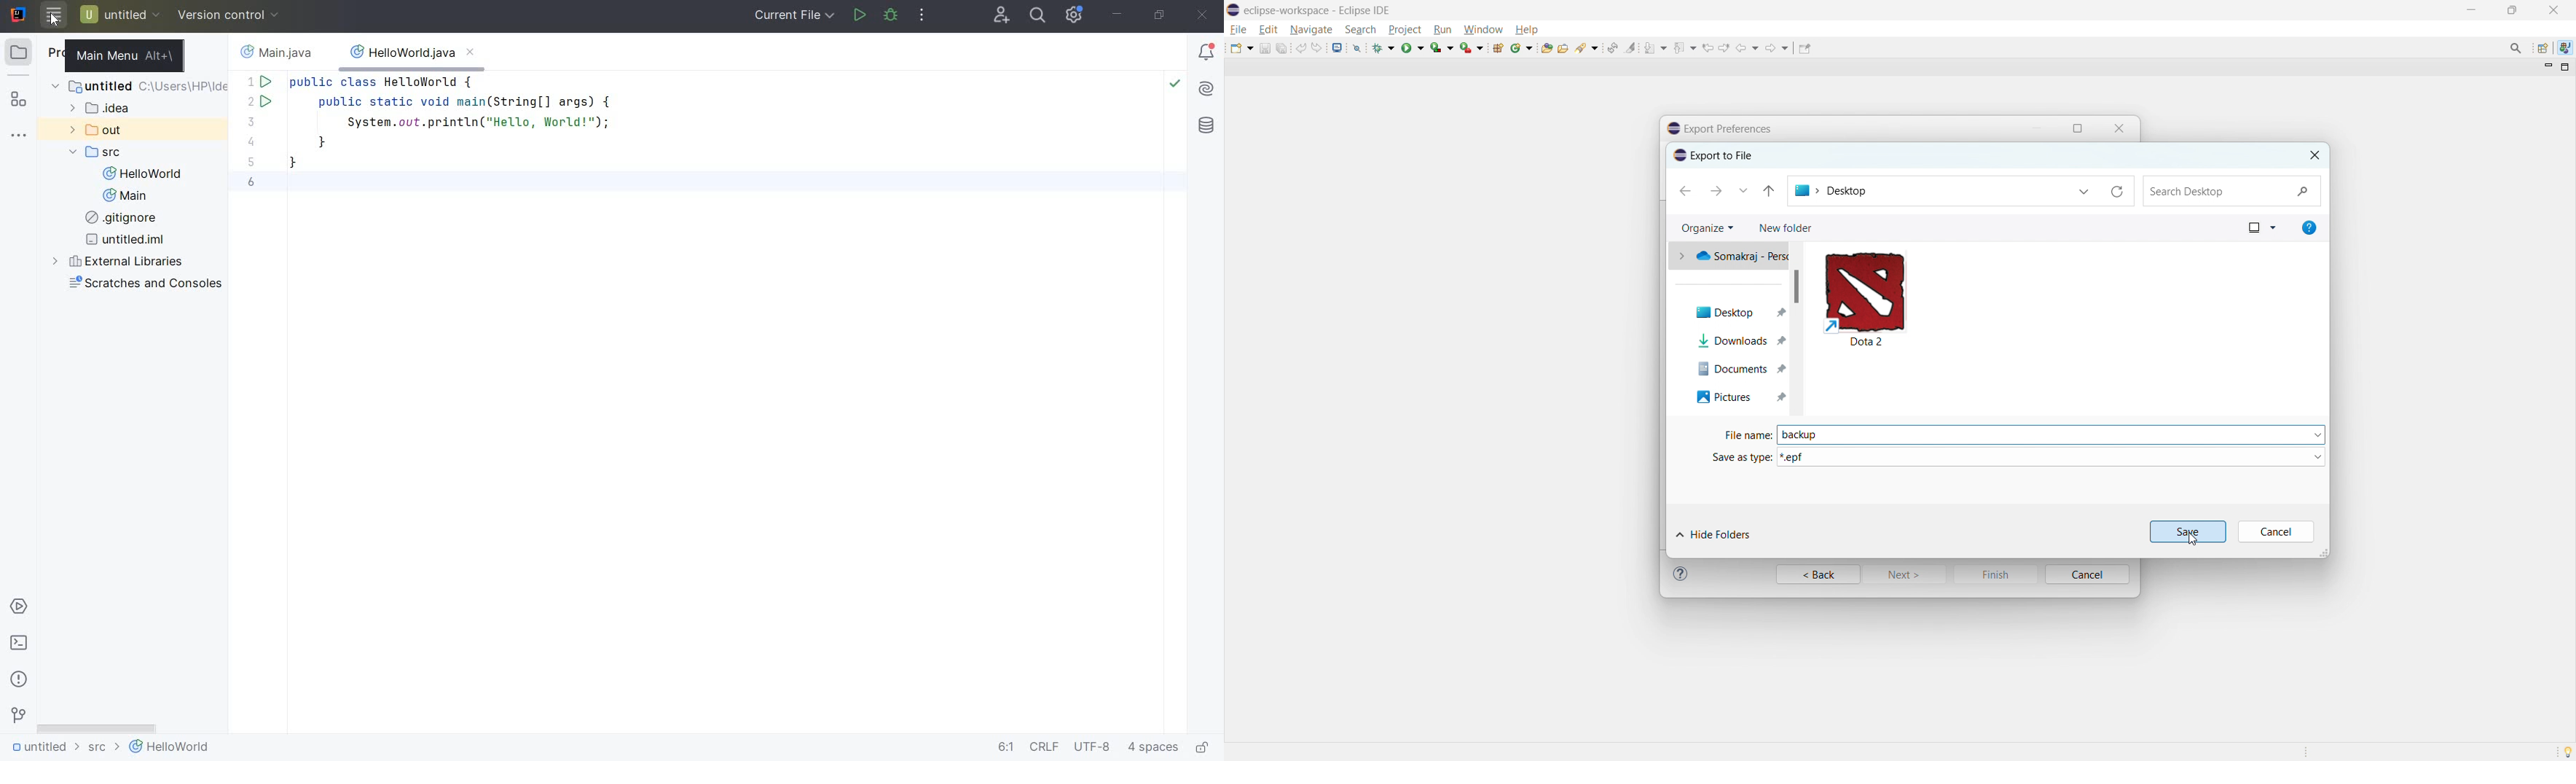 Image resolution: width=2576 pixels, height=784 pixels. What do you see at coordinates (1734, 259) in the screenshot?
I see `Somakraj-Pers` at bounding box center [1734, 259].